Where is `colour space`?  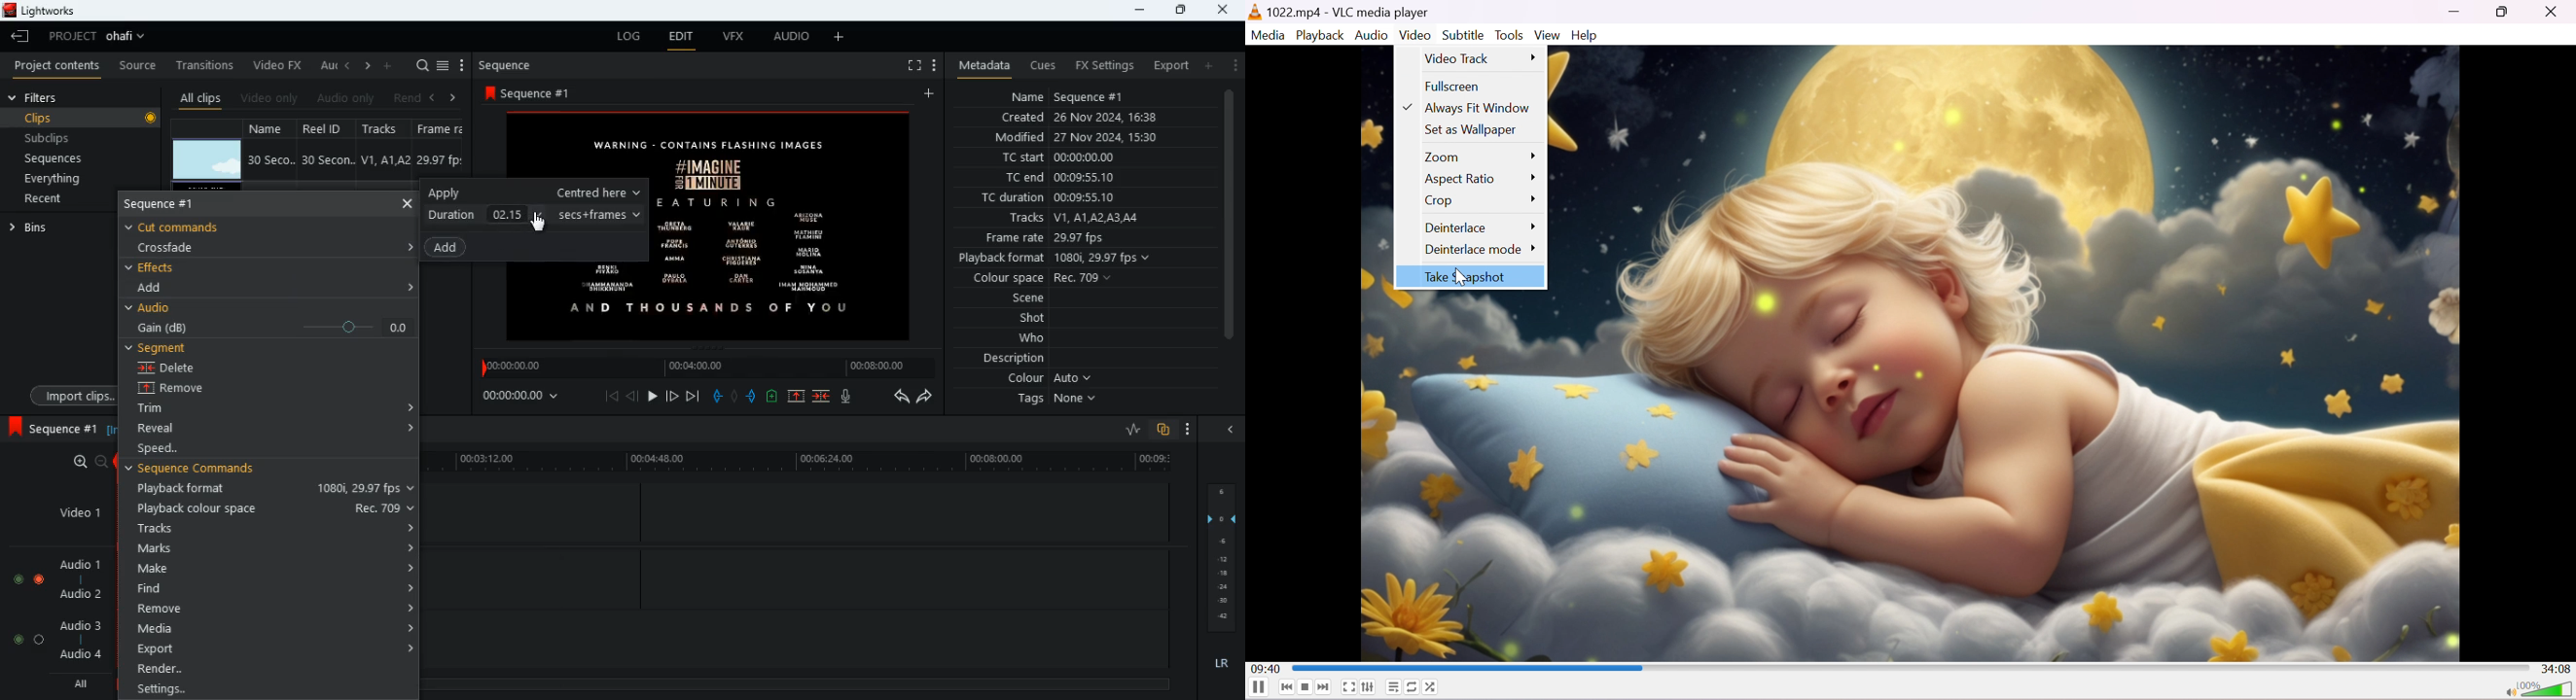
colour space is located at coordinates (1037, 279).